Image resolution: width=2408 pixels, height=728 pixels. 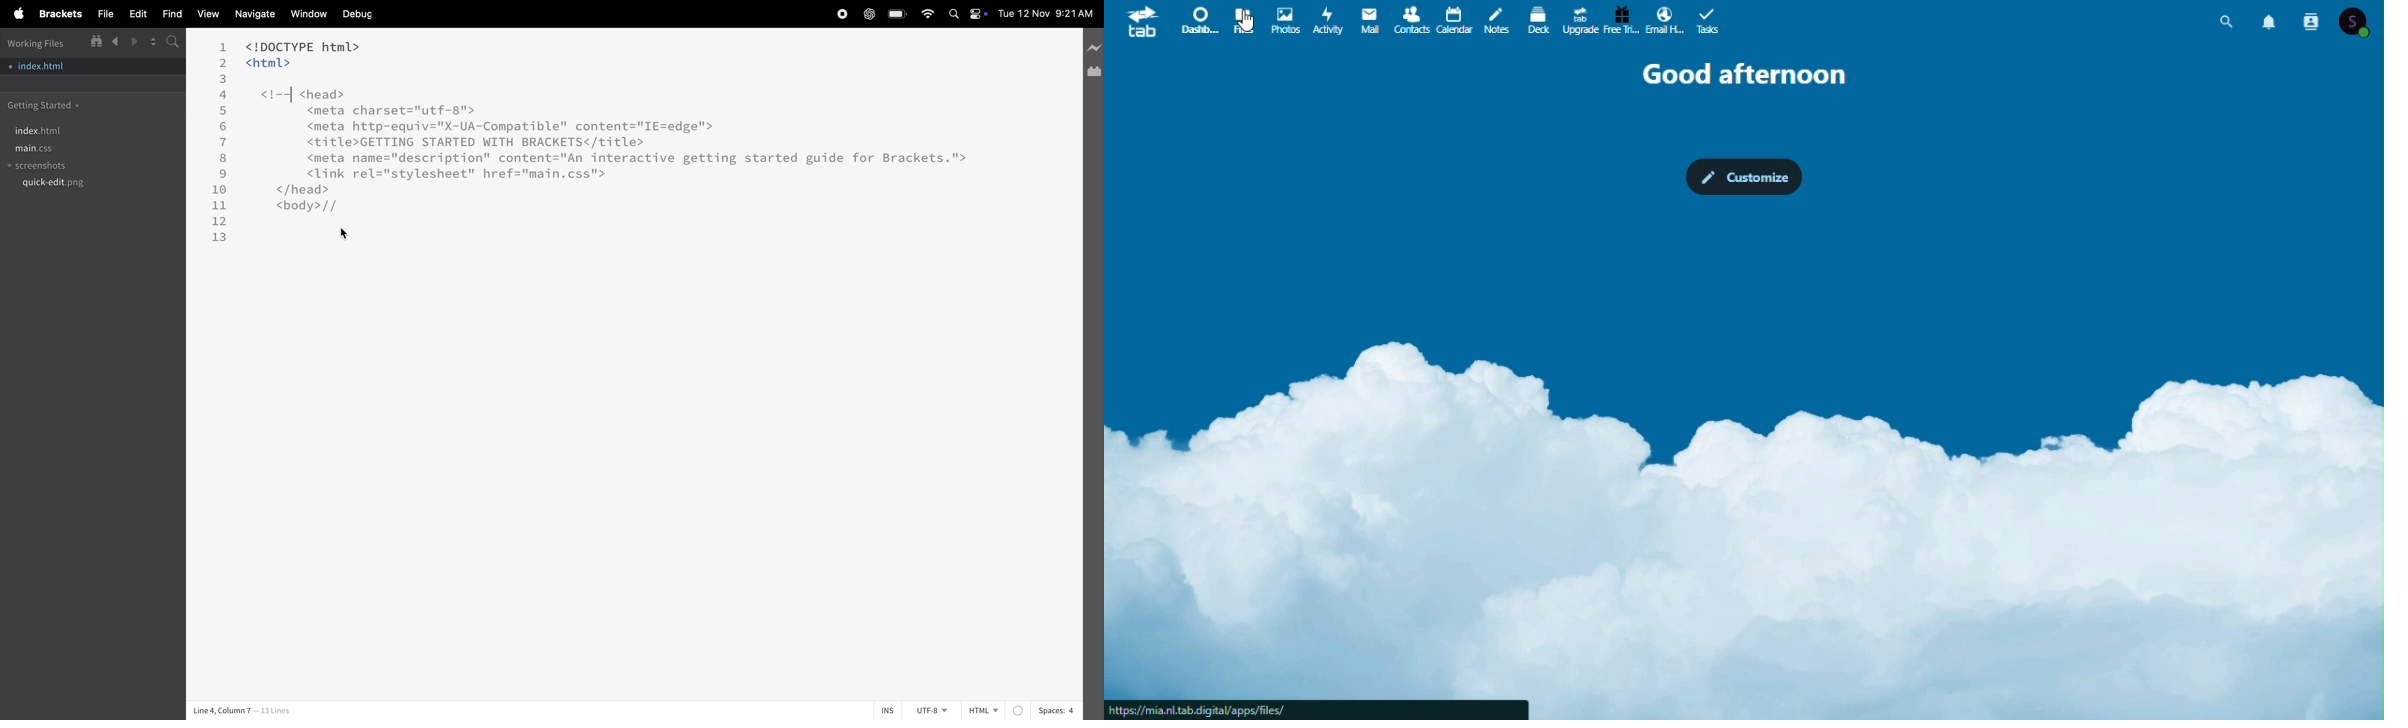 What do you see at coordinates (867, 14) in the screenshot?
I see `chatgpt` at bounding box center [867, 14].